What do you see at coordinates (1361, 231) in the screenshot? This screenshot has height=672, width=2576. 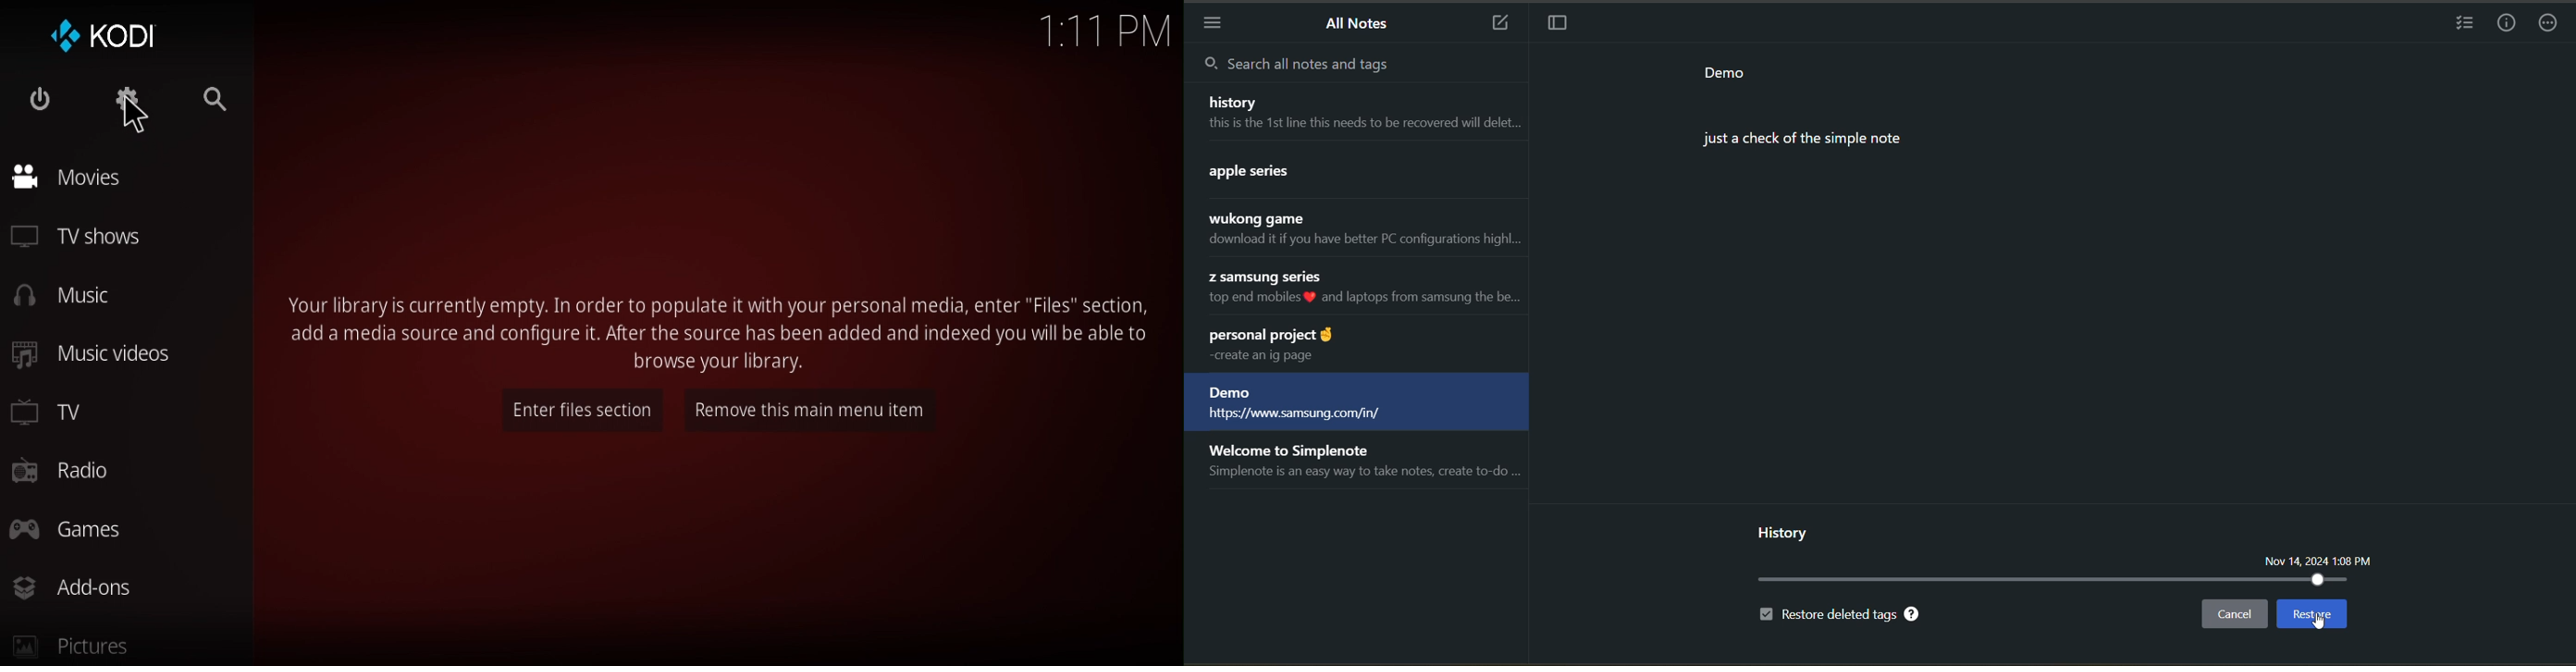 I see `note title and preview` at bounding box center [1361, 231].